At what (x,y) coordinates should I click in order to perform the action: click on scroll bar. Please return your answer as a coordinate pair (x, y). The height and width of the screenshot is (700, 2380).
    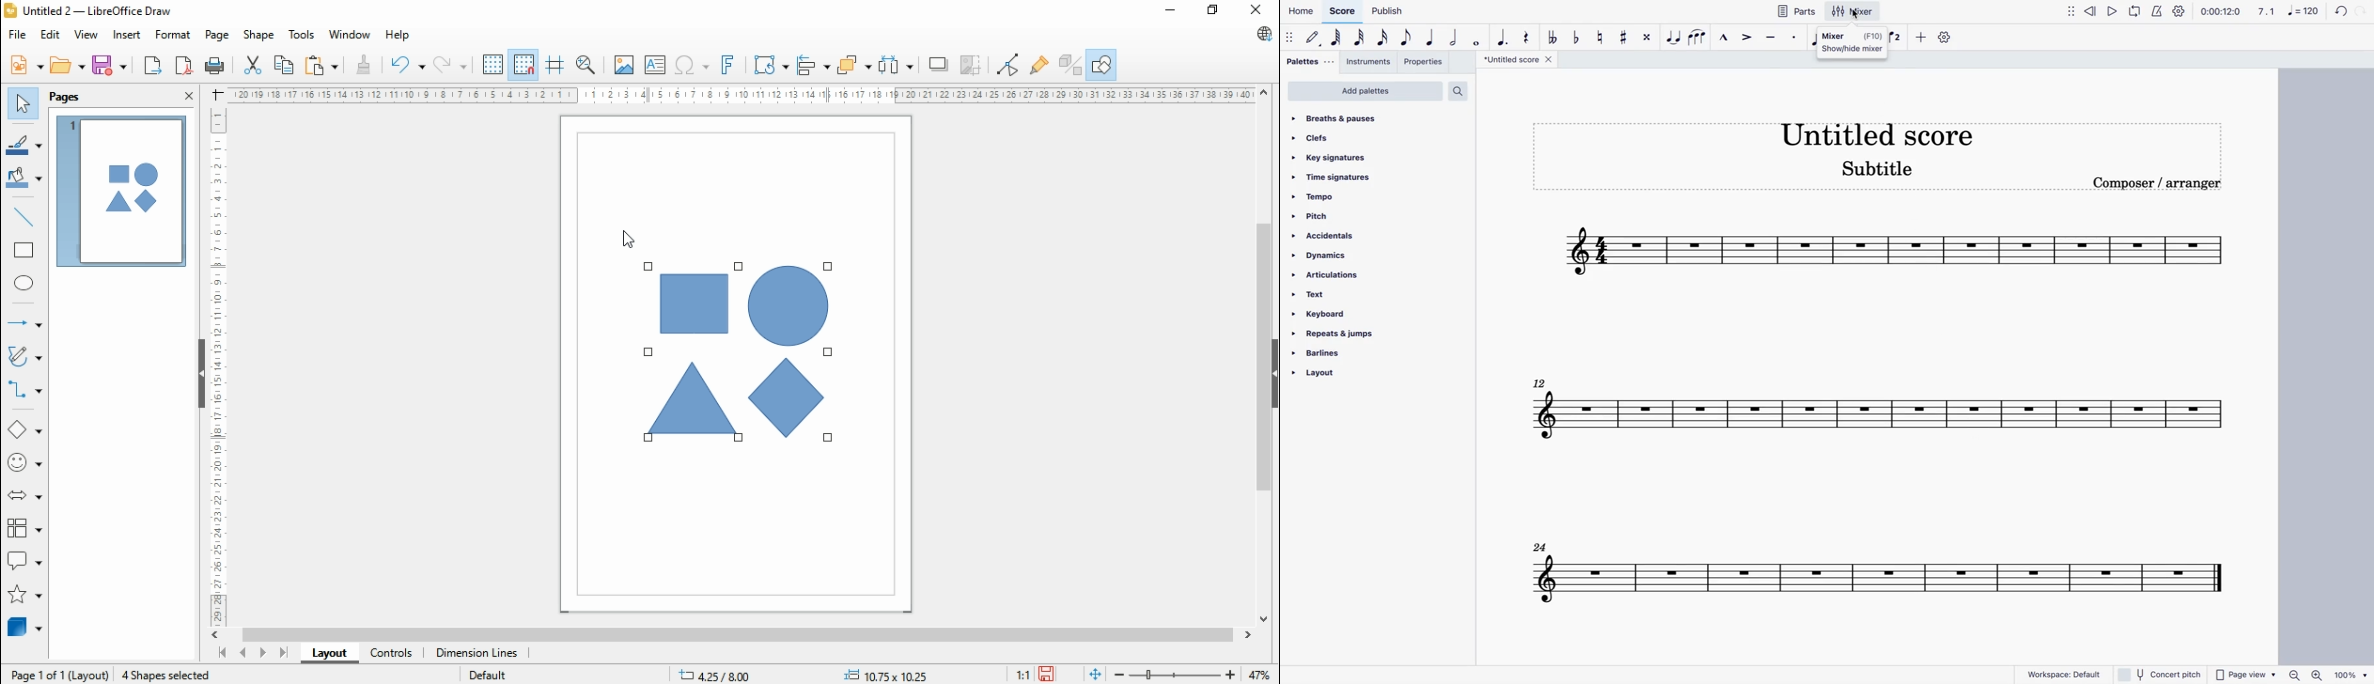
    Looking at the image, I should click on (1264, 355).